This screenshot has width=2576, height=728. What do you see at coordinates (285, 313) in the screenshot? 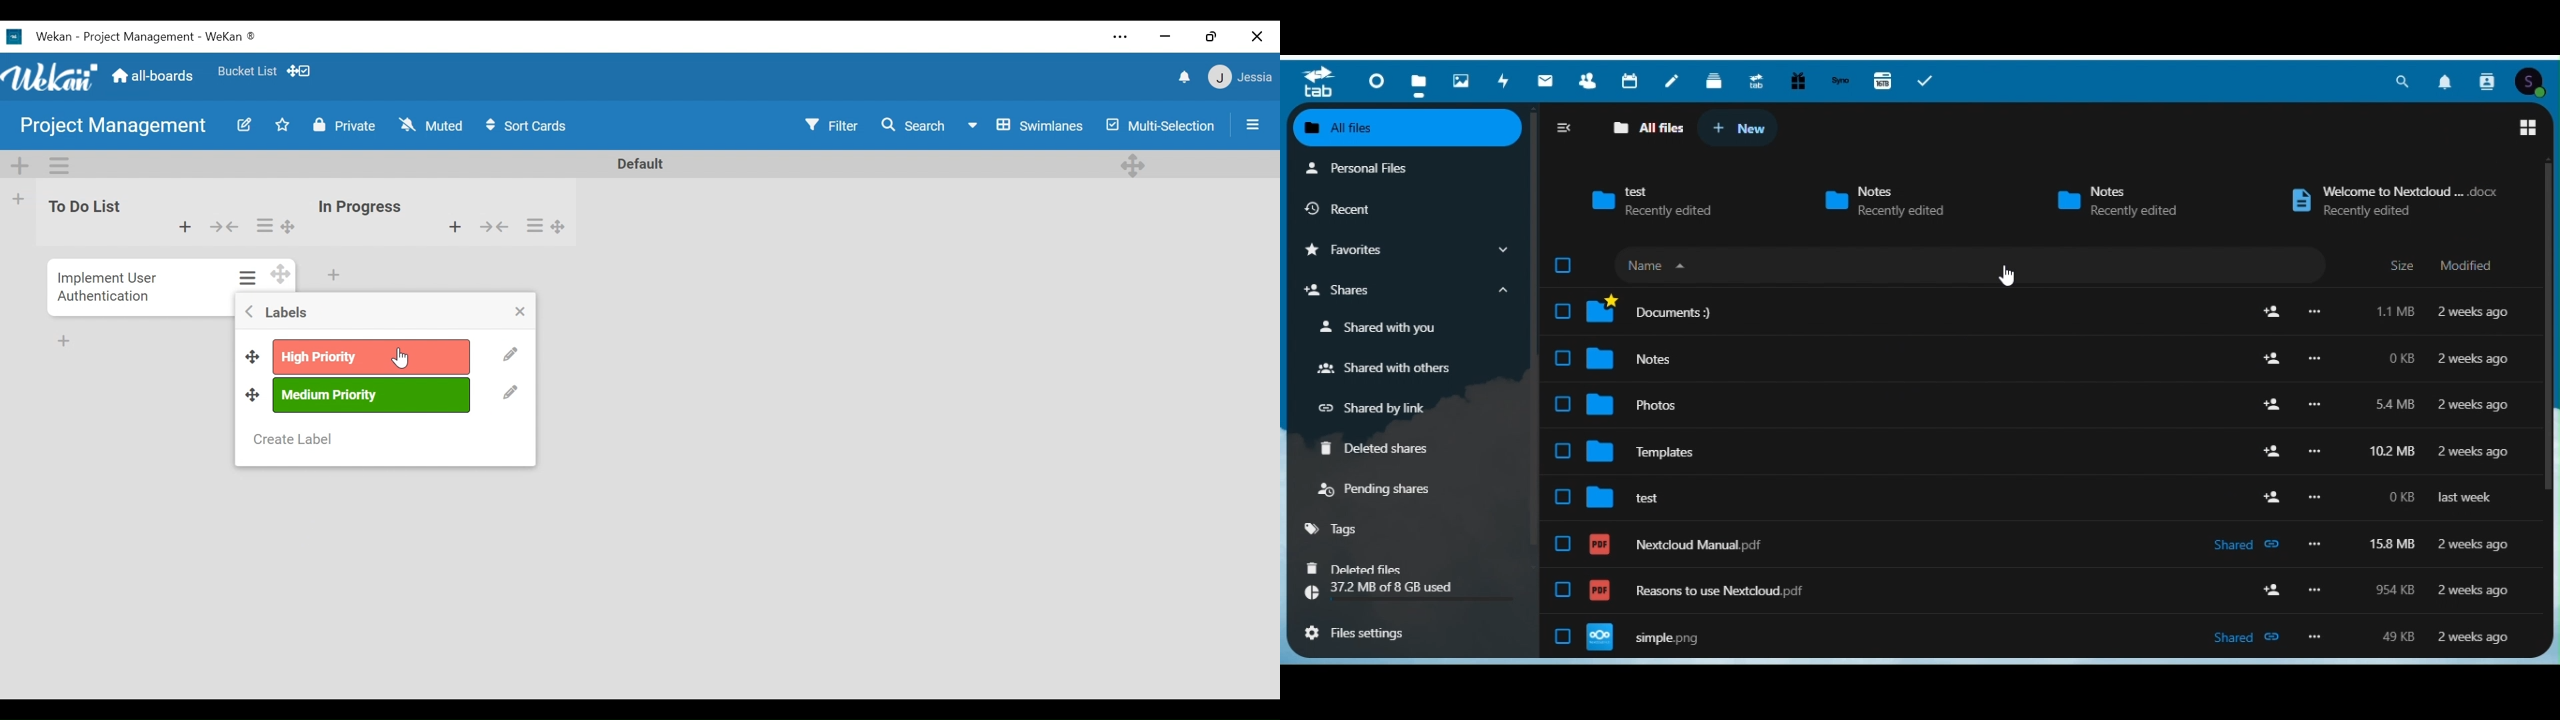
I see `Labels` at bounding box center [285, 313].